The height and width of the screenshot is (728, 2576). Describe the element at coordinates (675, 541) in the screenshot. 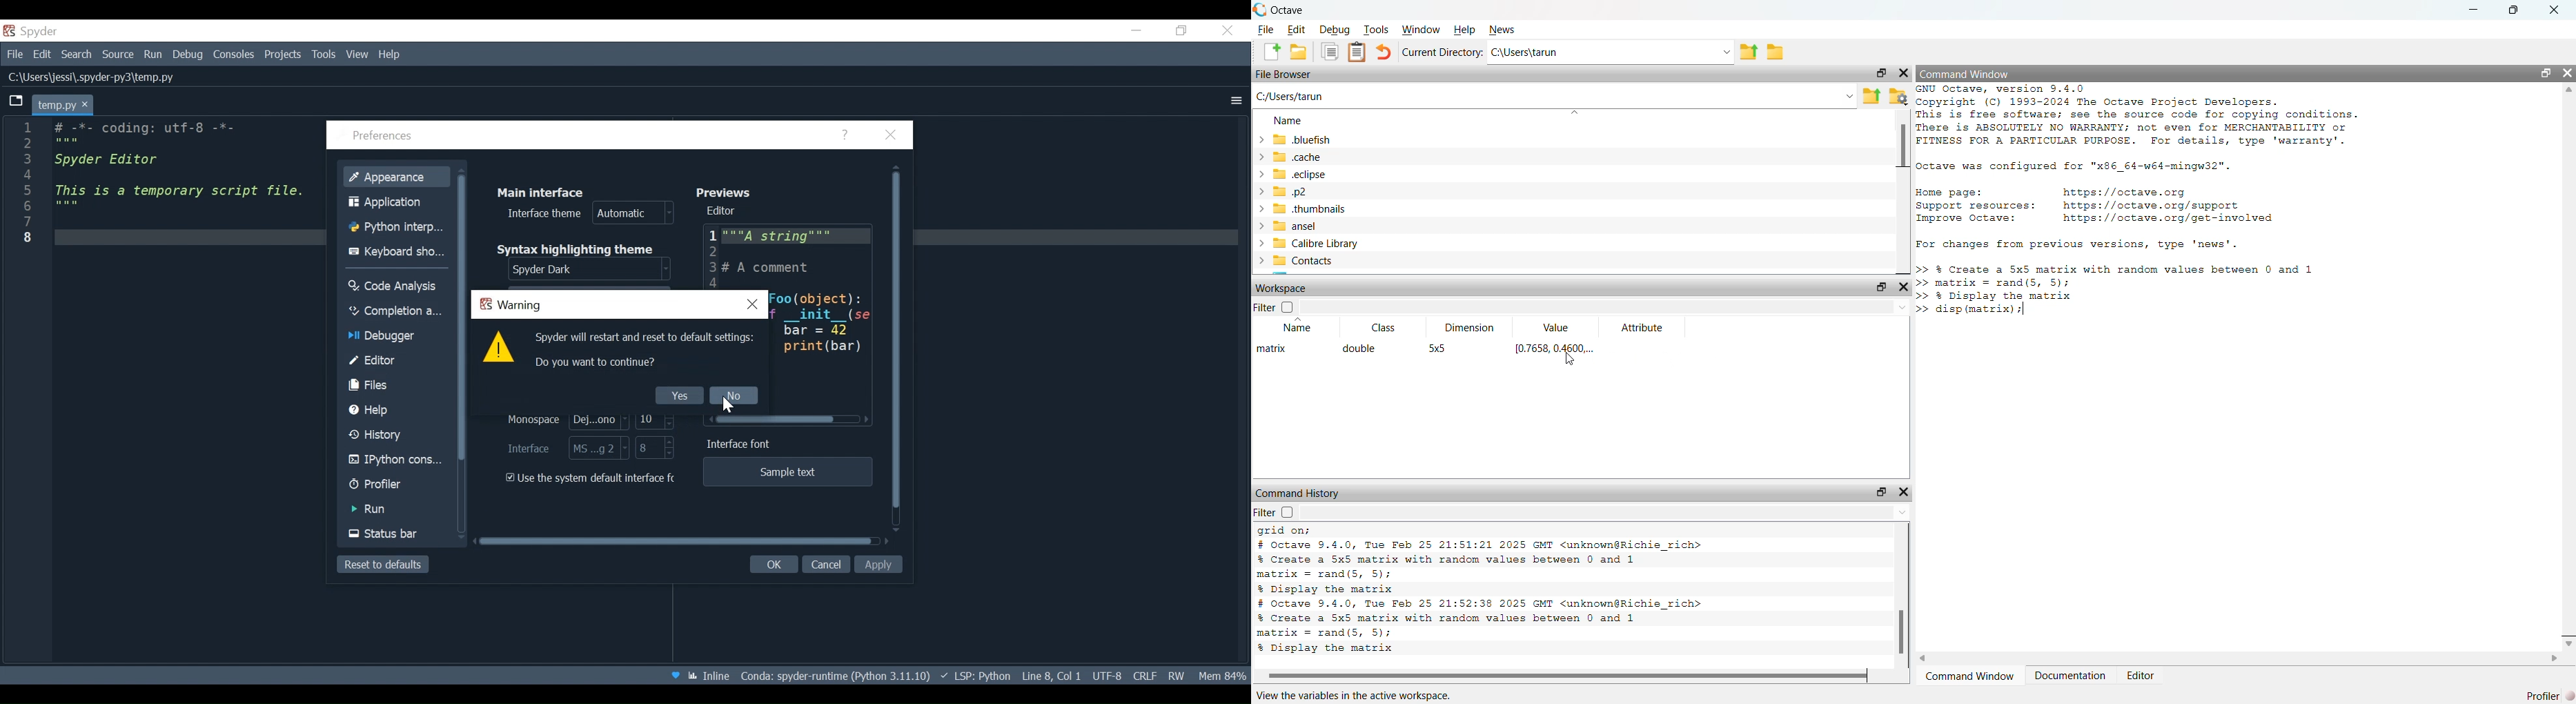

I see `Horizontal Scroll bar` at that location.